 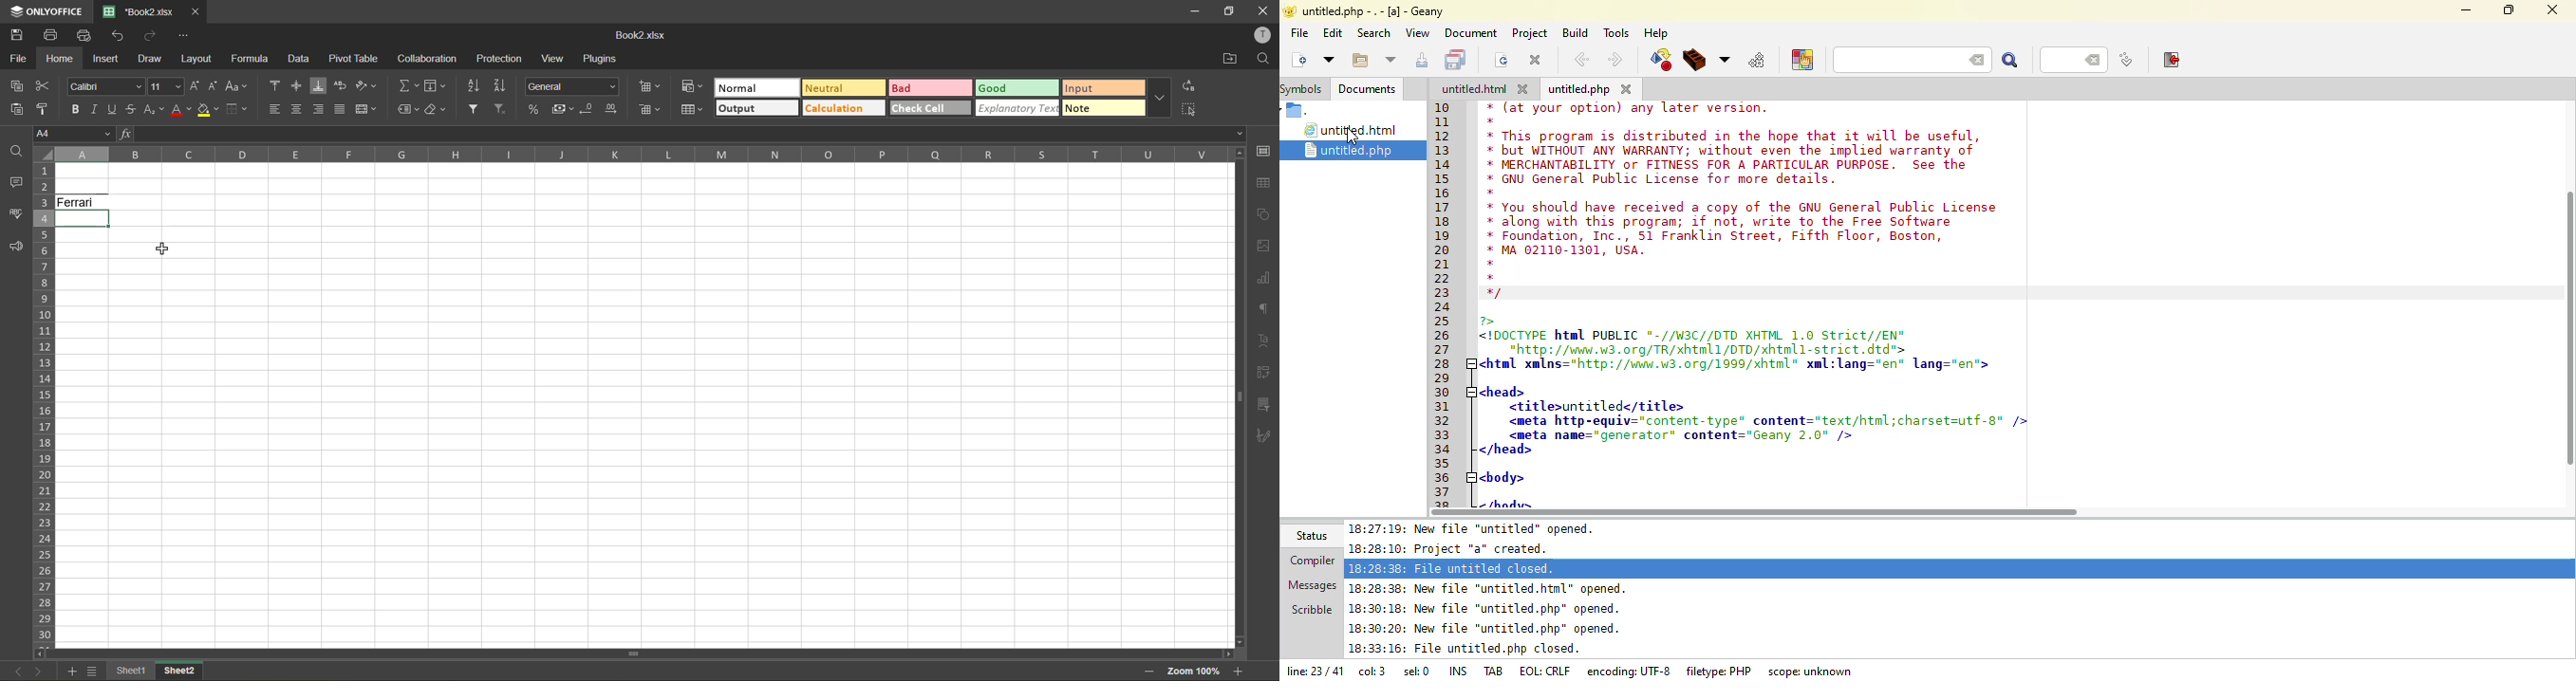 I want to click on clear filter, so click(x=502, y=110).